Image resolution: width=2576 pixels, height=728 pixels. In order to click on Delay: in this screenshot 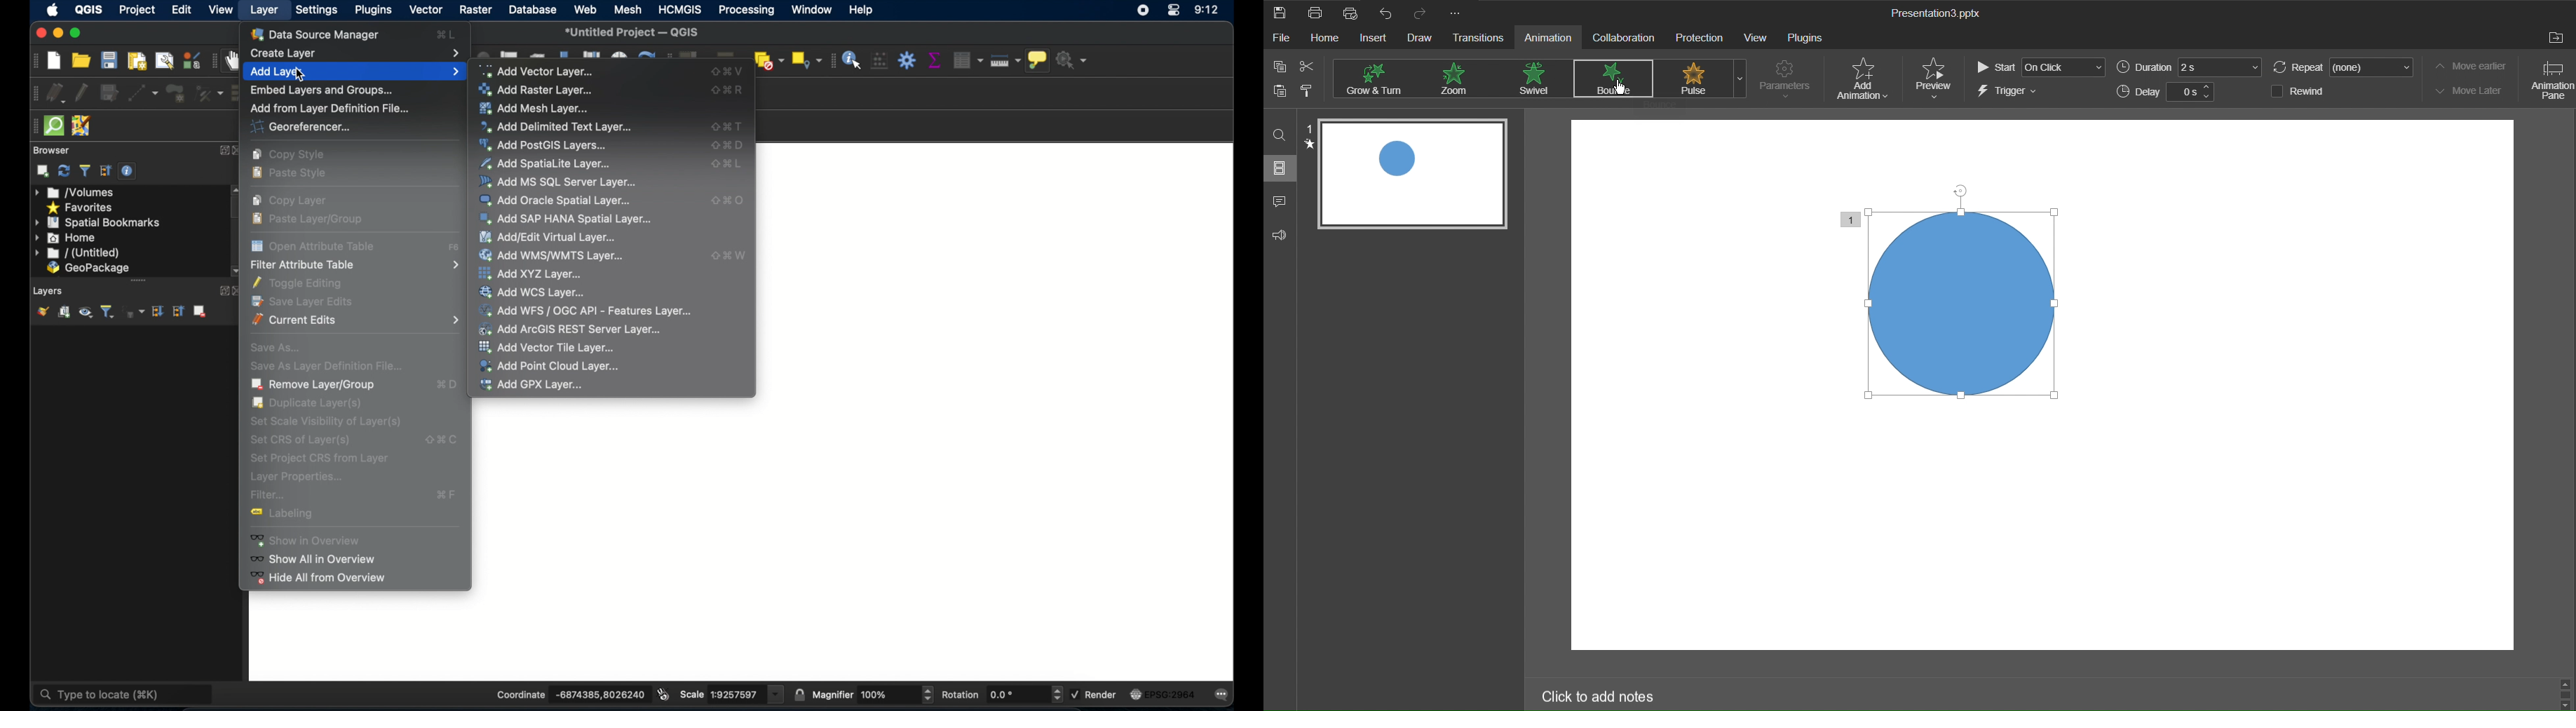, I will do `click(2138, 93)`.